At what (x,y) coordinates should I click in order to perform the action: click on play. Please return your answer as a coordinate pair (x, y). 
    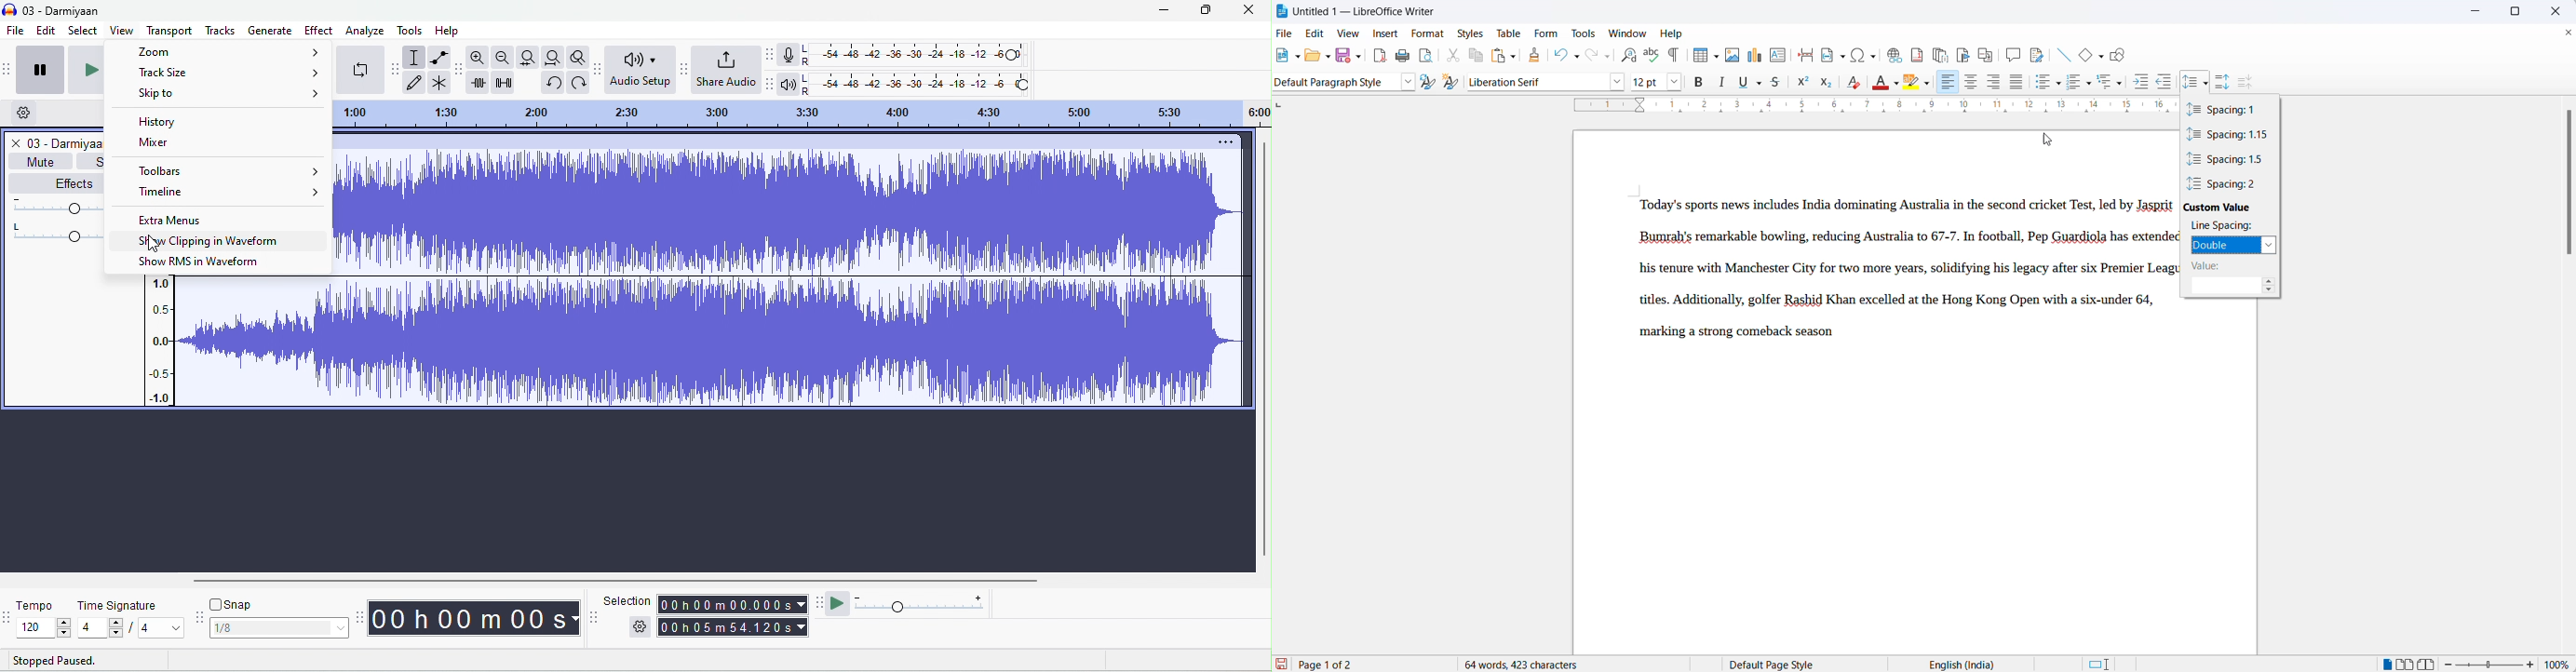
    Looking at the image, I should click on (84, 69).